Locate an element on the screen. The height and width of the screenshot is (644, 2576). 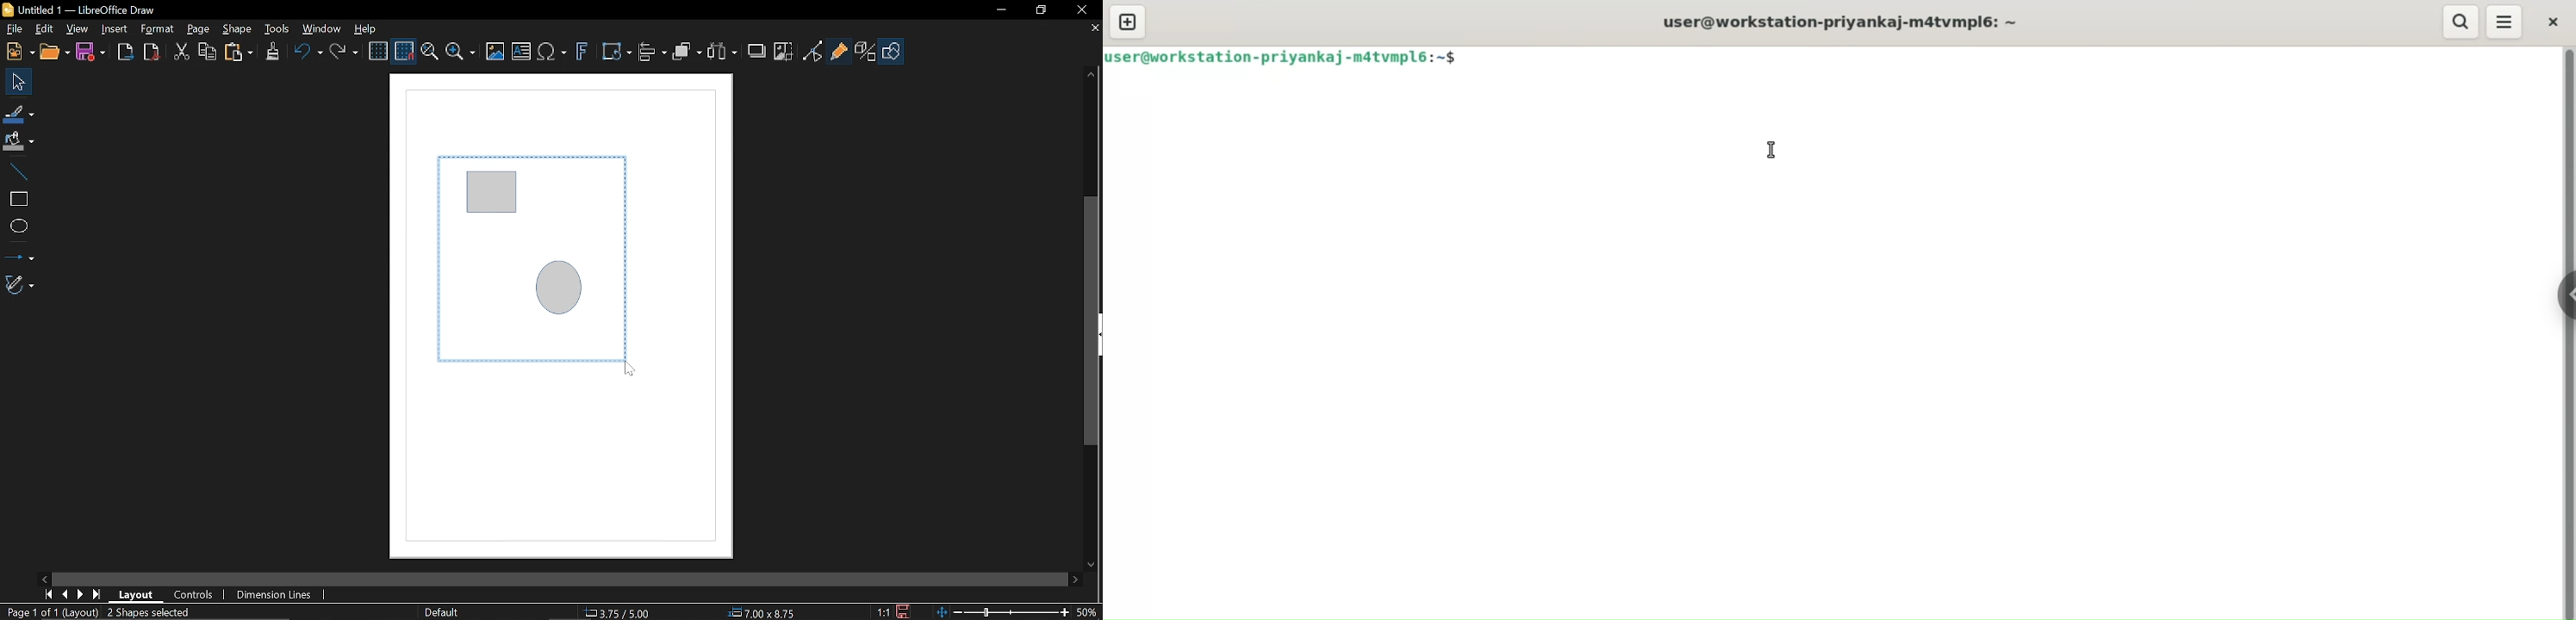
File is located at coordinates (16, 28).